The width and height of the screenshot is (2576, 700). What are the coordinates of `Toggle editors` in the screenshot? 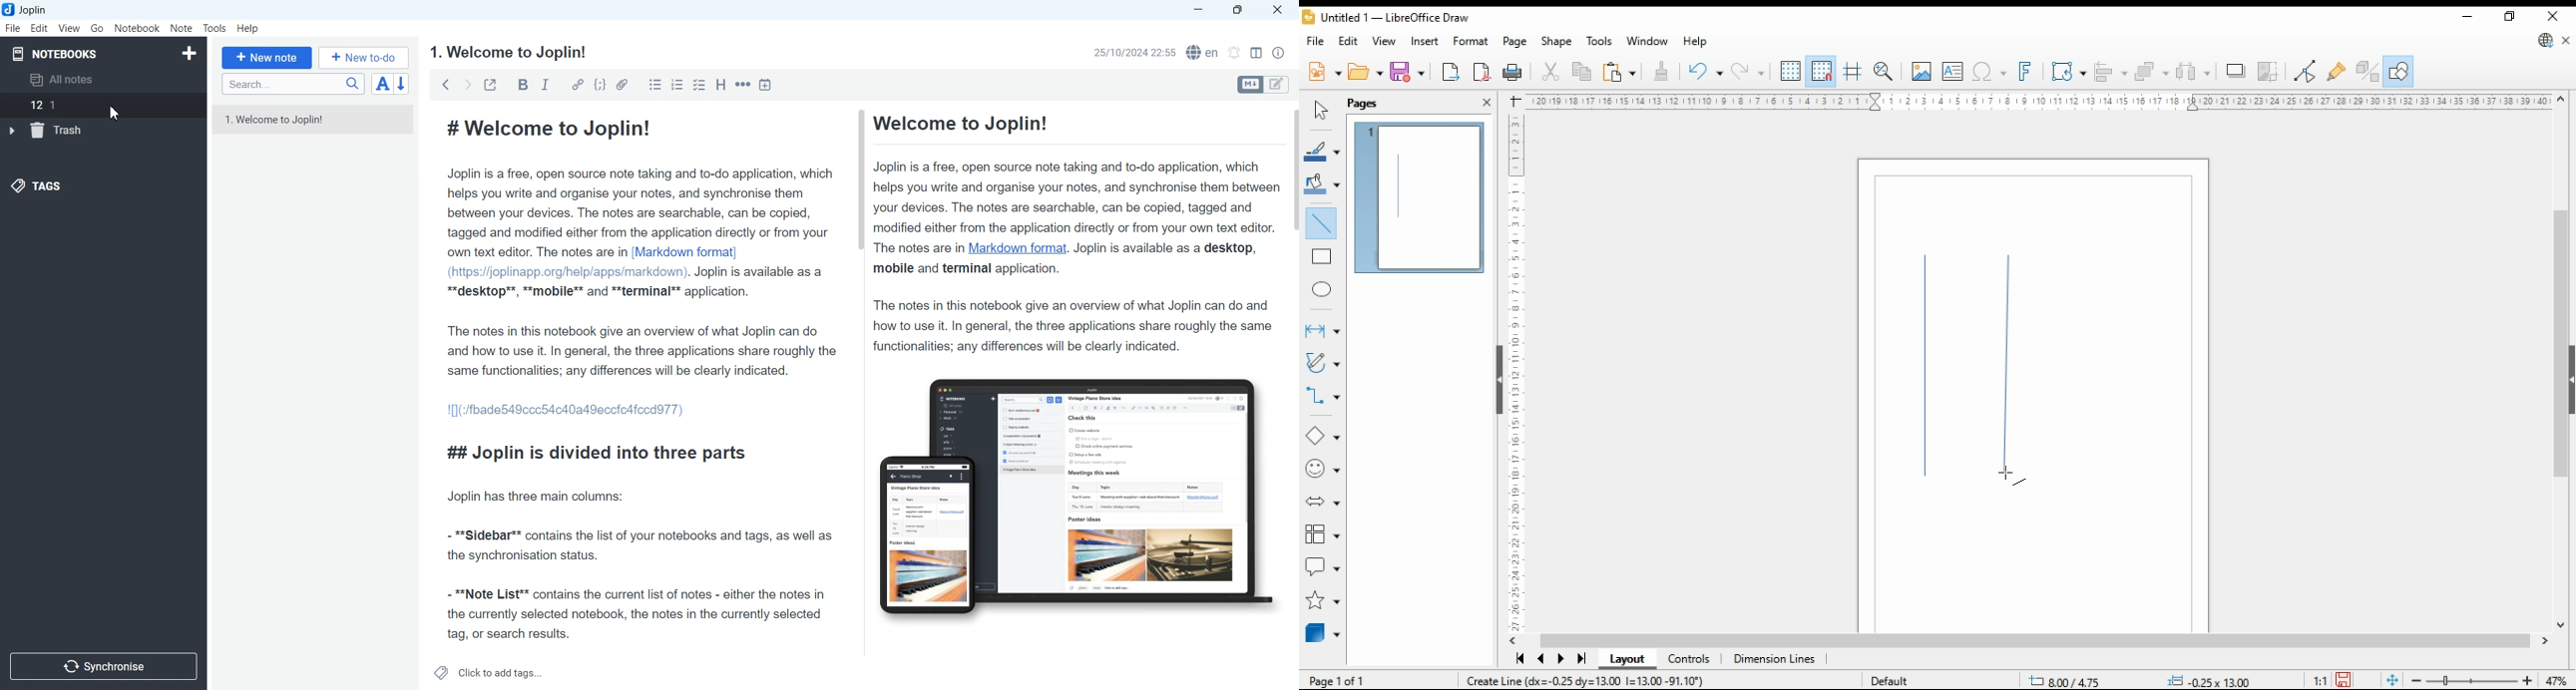 It's located at (1283, 83).